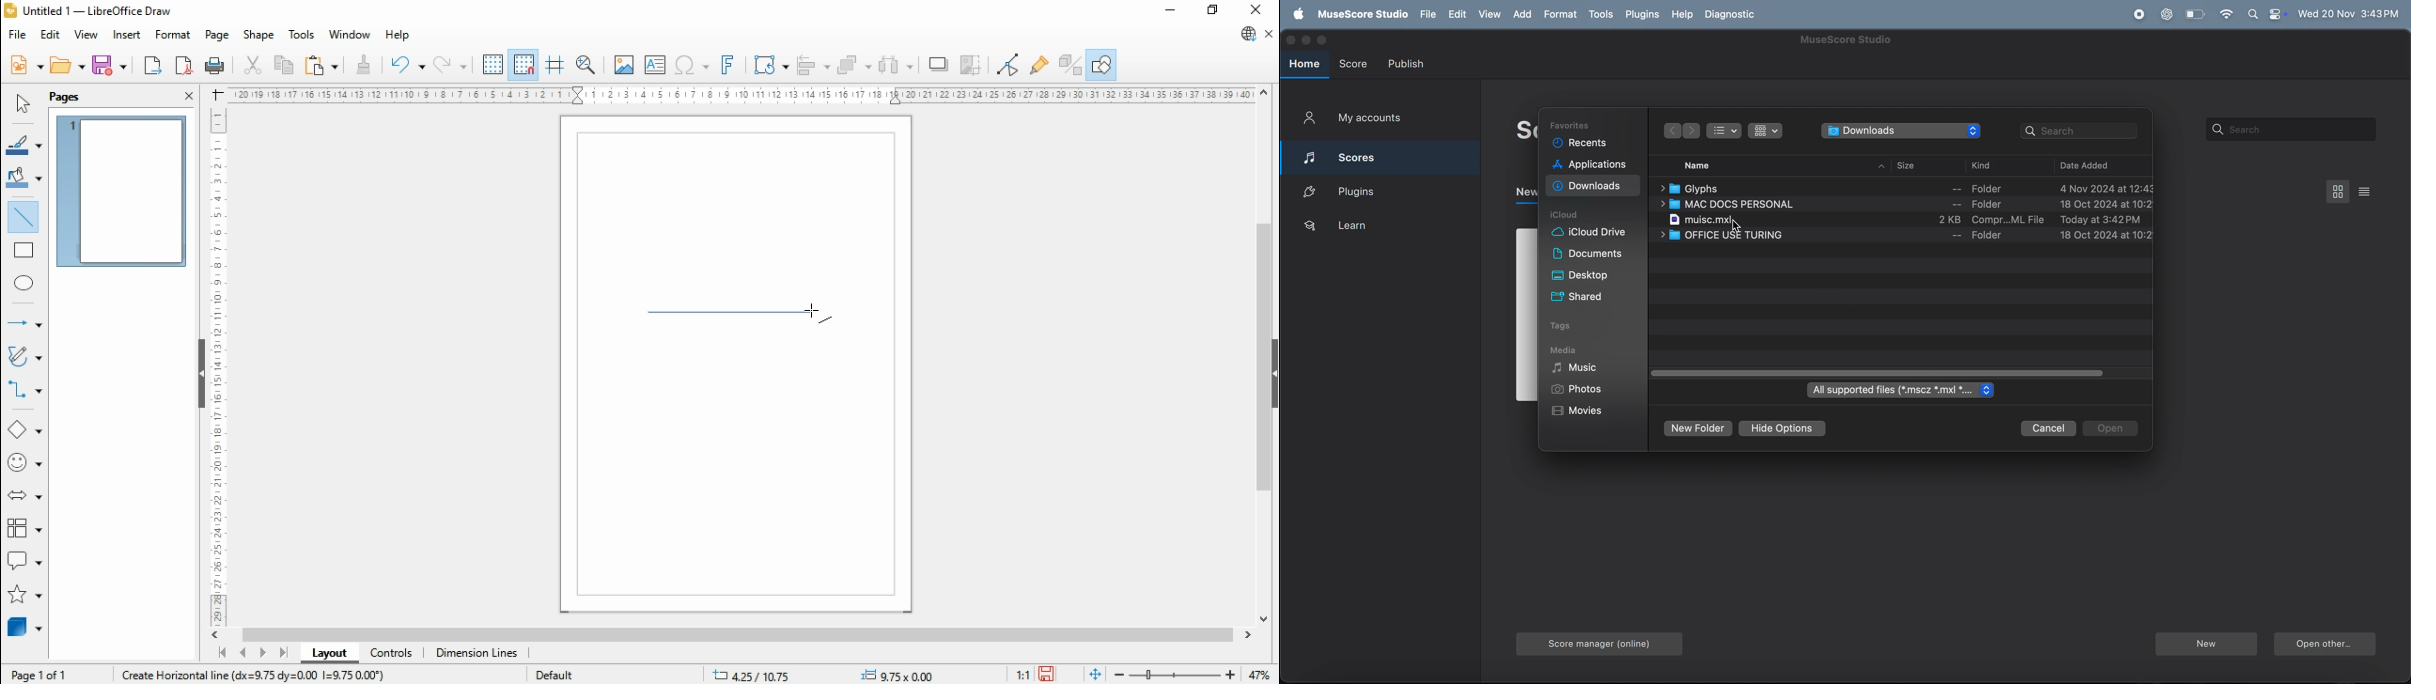  I want to click on date added, so click(2090, 166).